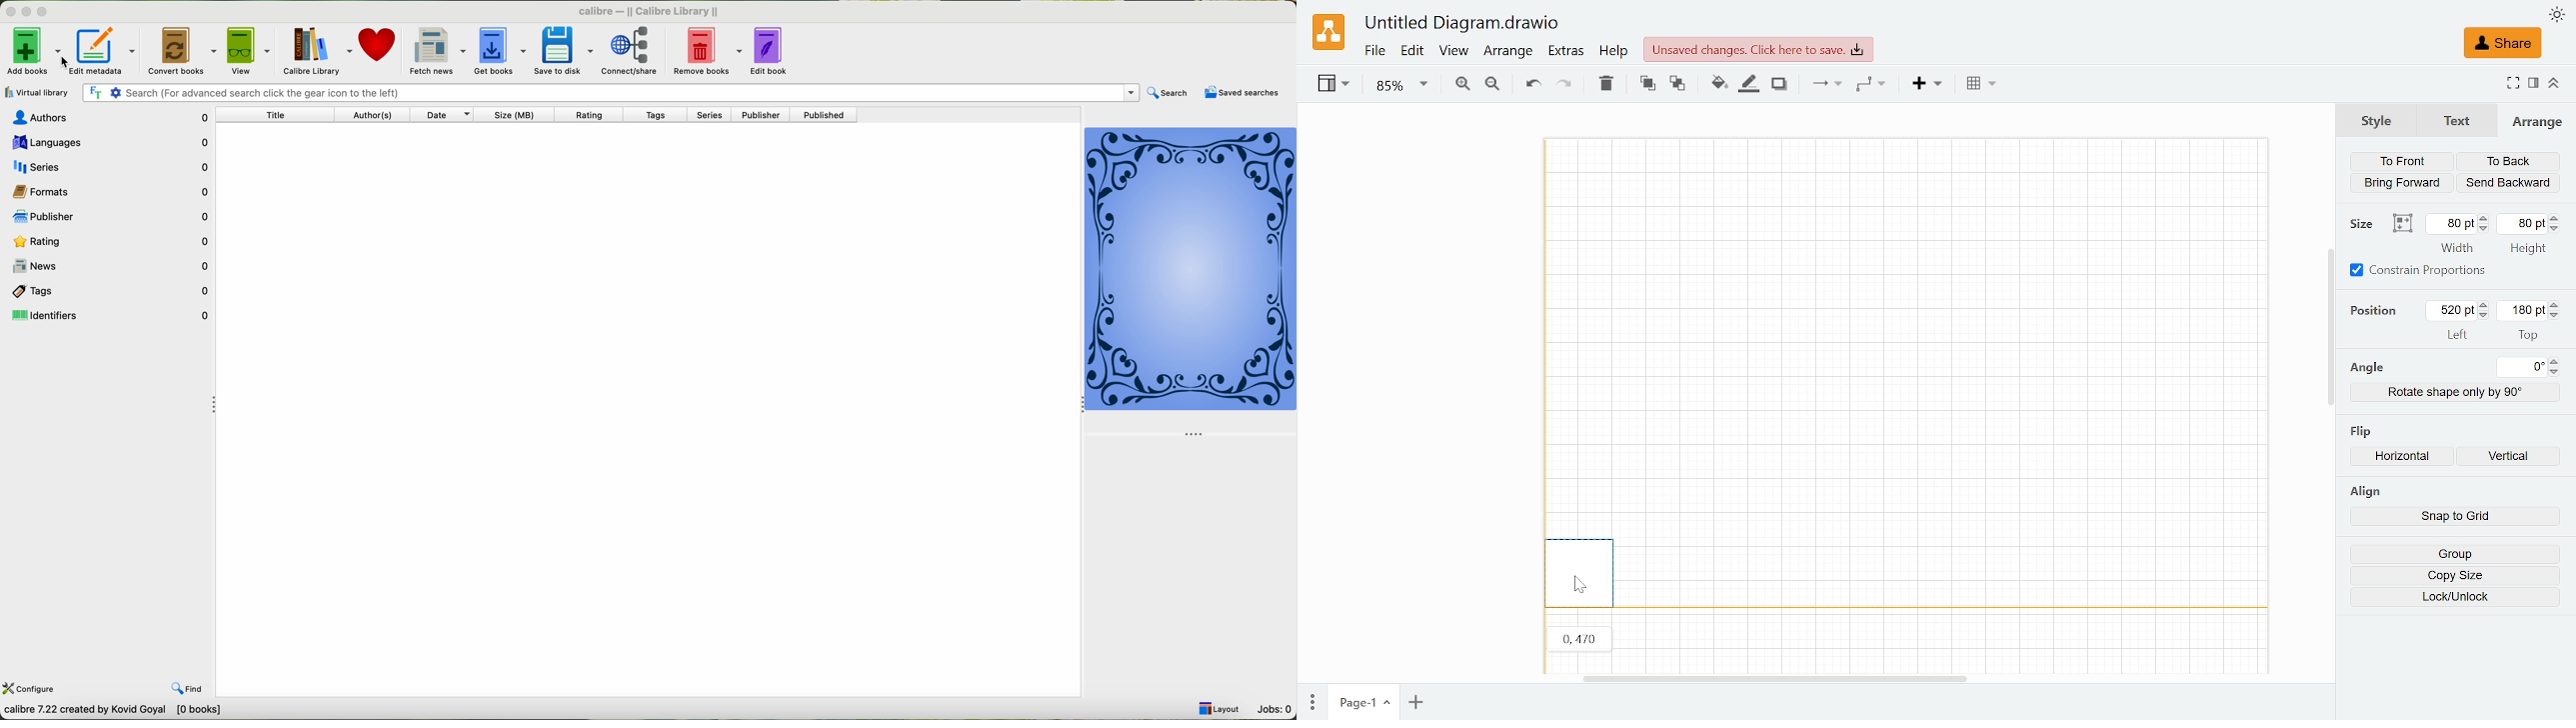 This screenshot has height=728, width=2576. Describe the element at coordinates (2364, 224) in the screenshot. I see `size` at that location.